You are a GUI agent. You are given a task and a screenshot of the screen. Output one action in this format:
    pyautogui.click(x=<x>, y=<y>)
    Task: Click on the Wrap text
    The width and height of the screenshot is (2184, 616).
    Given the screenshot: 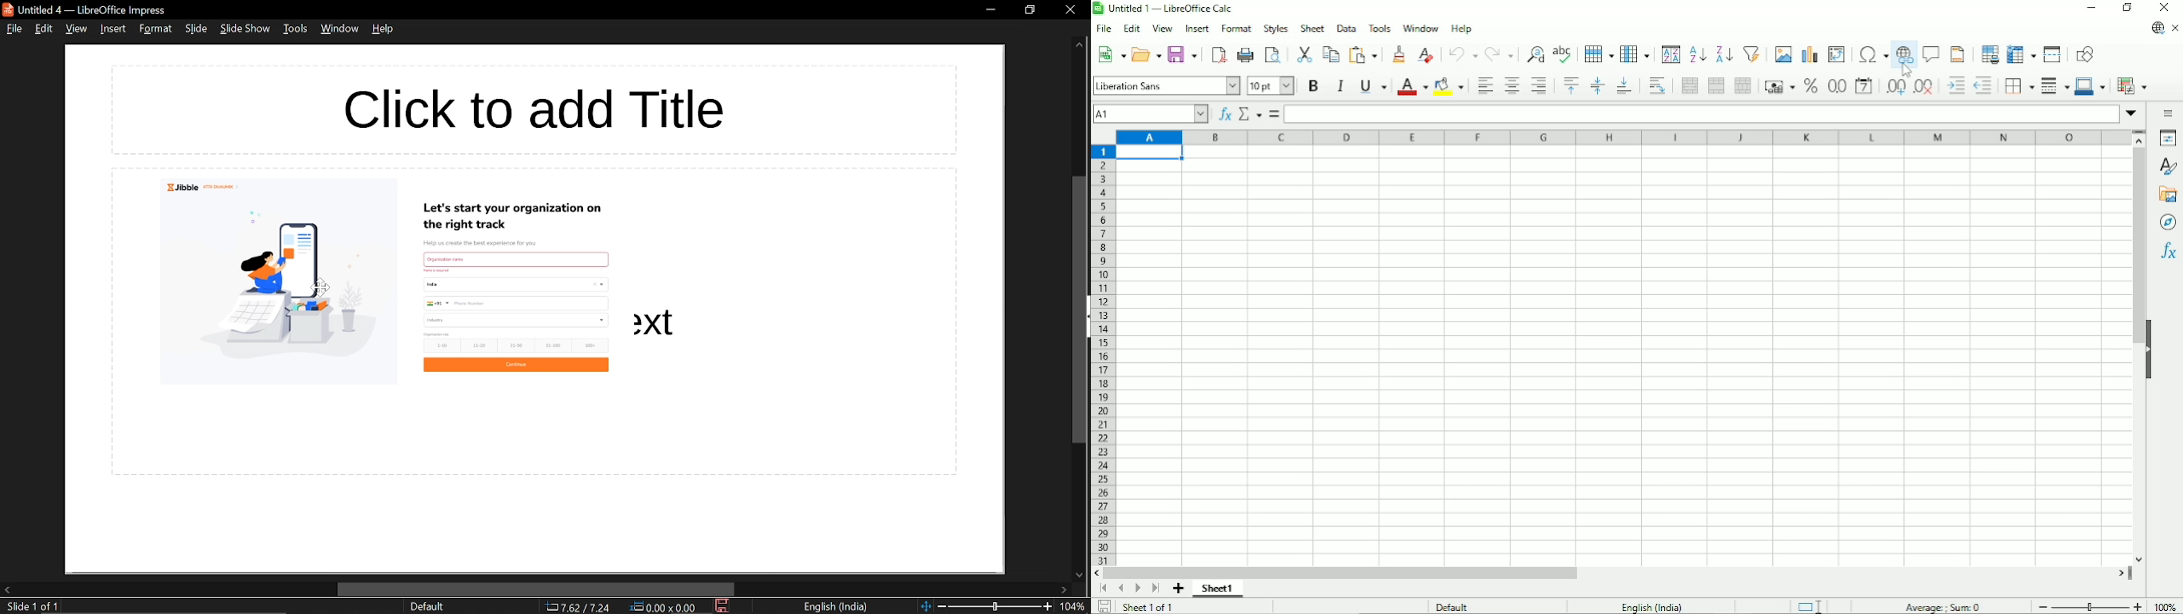 What is the action you would take?
    pyautogui.click(x=1655, y=86)
    